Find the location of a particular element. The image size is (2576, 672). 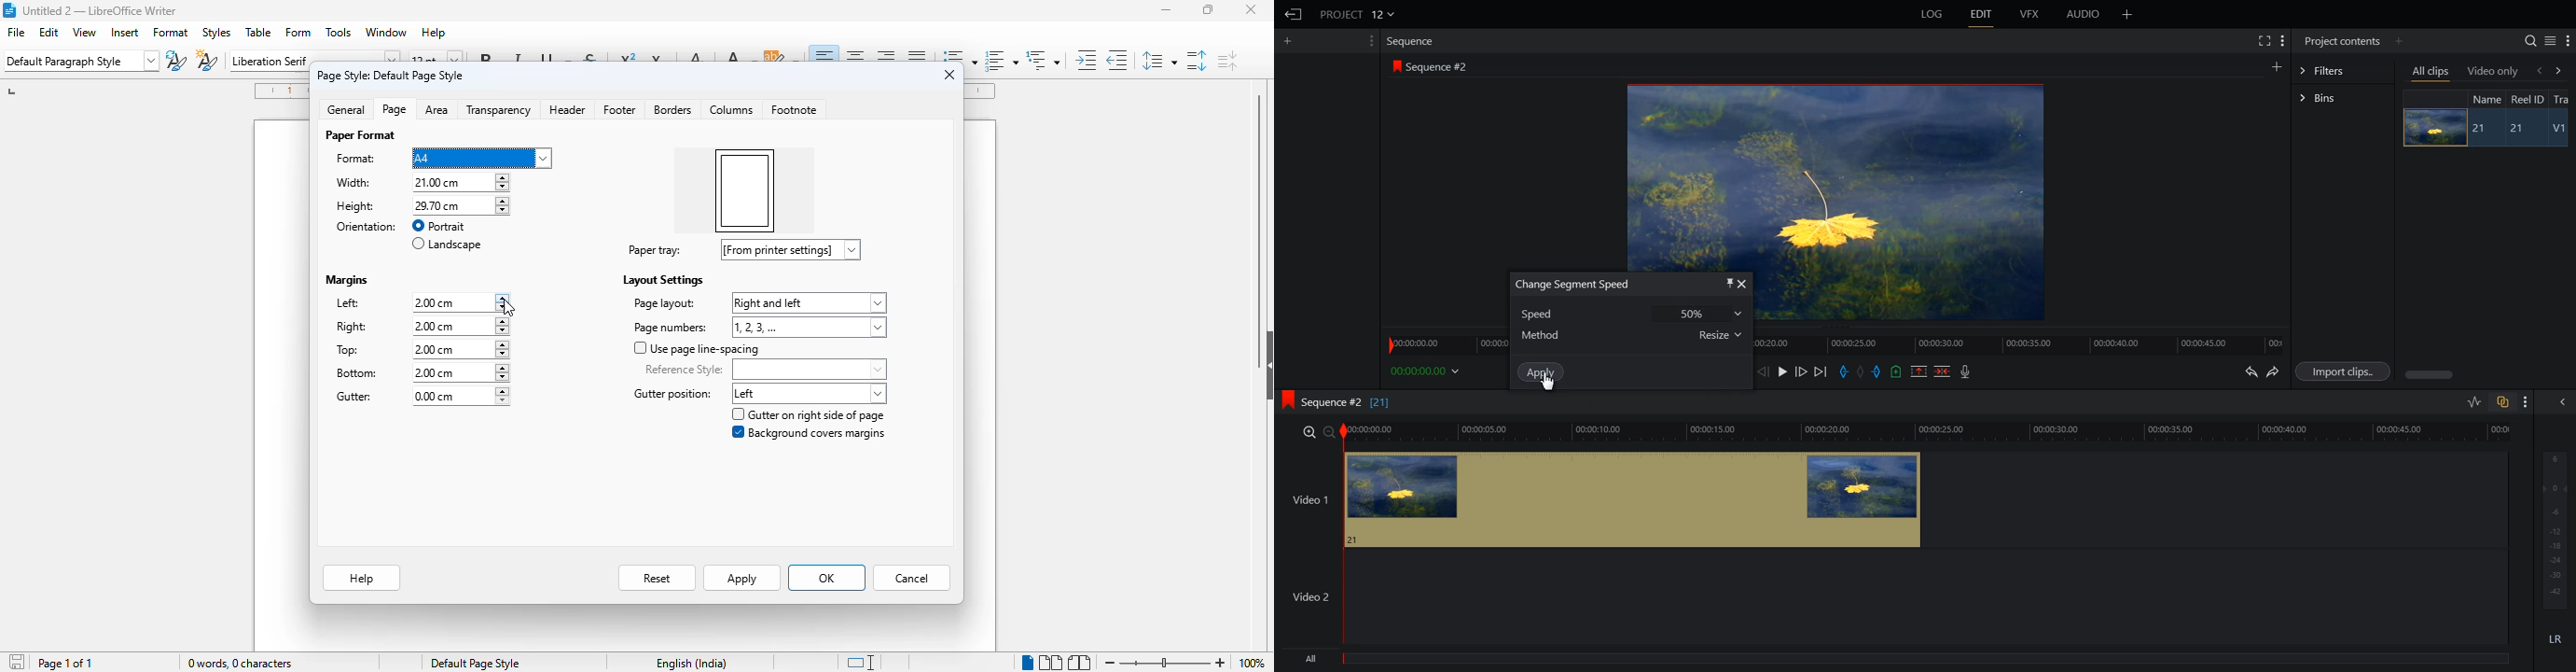

file is located at coordinates (16, 32).